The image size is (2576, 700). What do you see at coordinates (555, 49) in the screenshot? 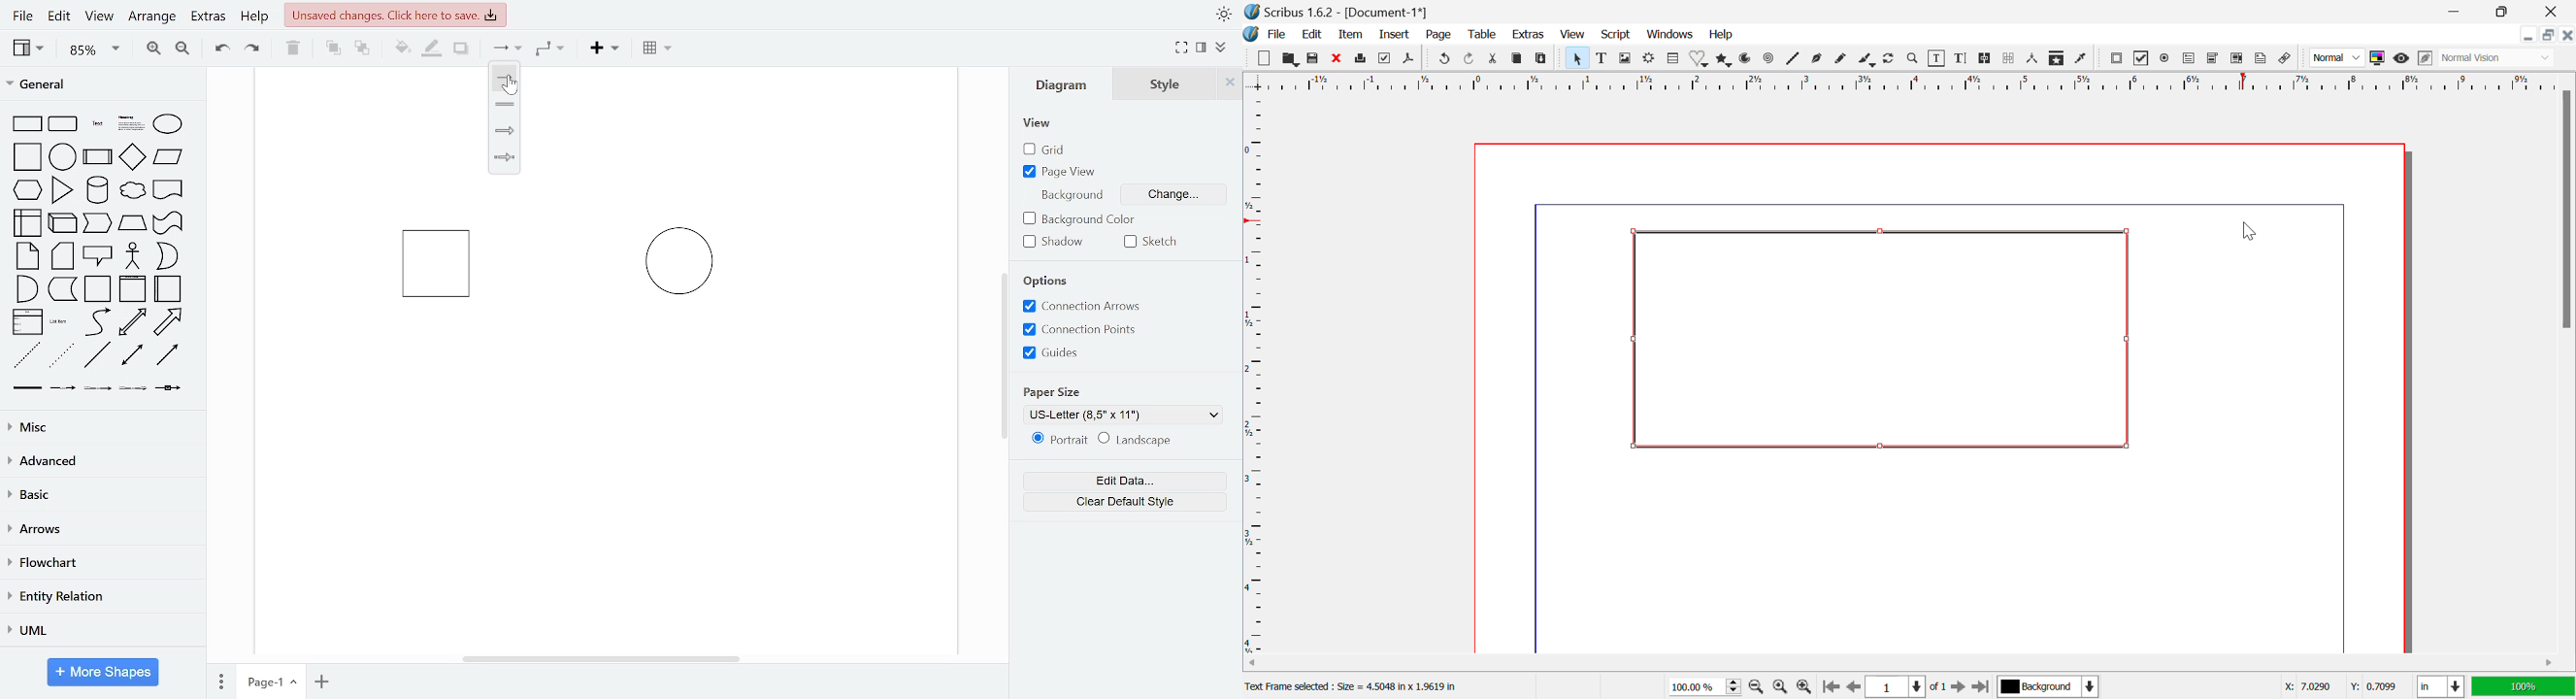
I see `waypoints` at bounding box center [555, 49].